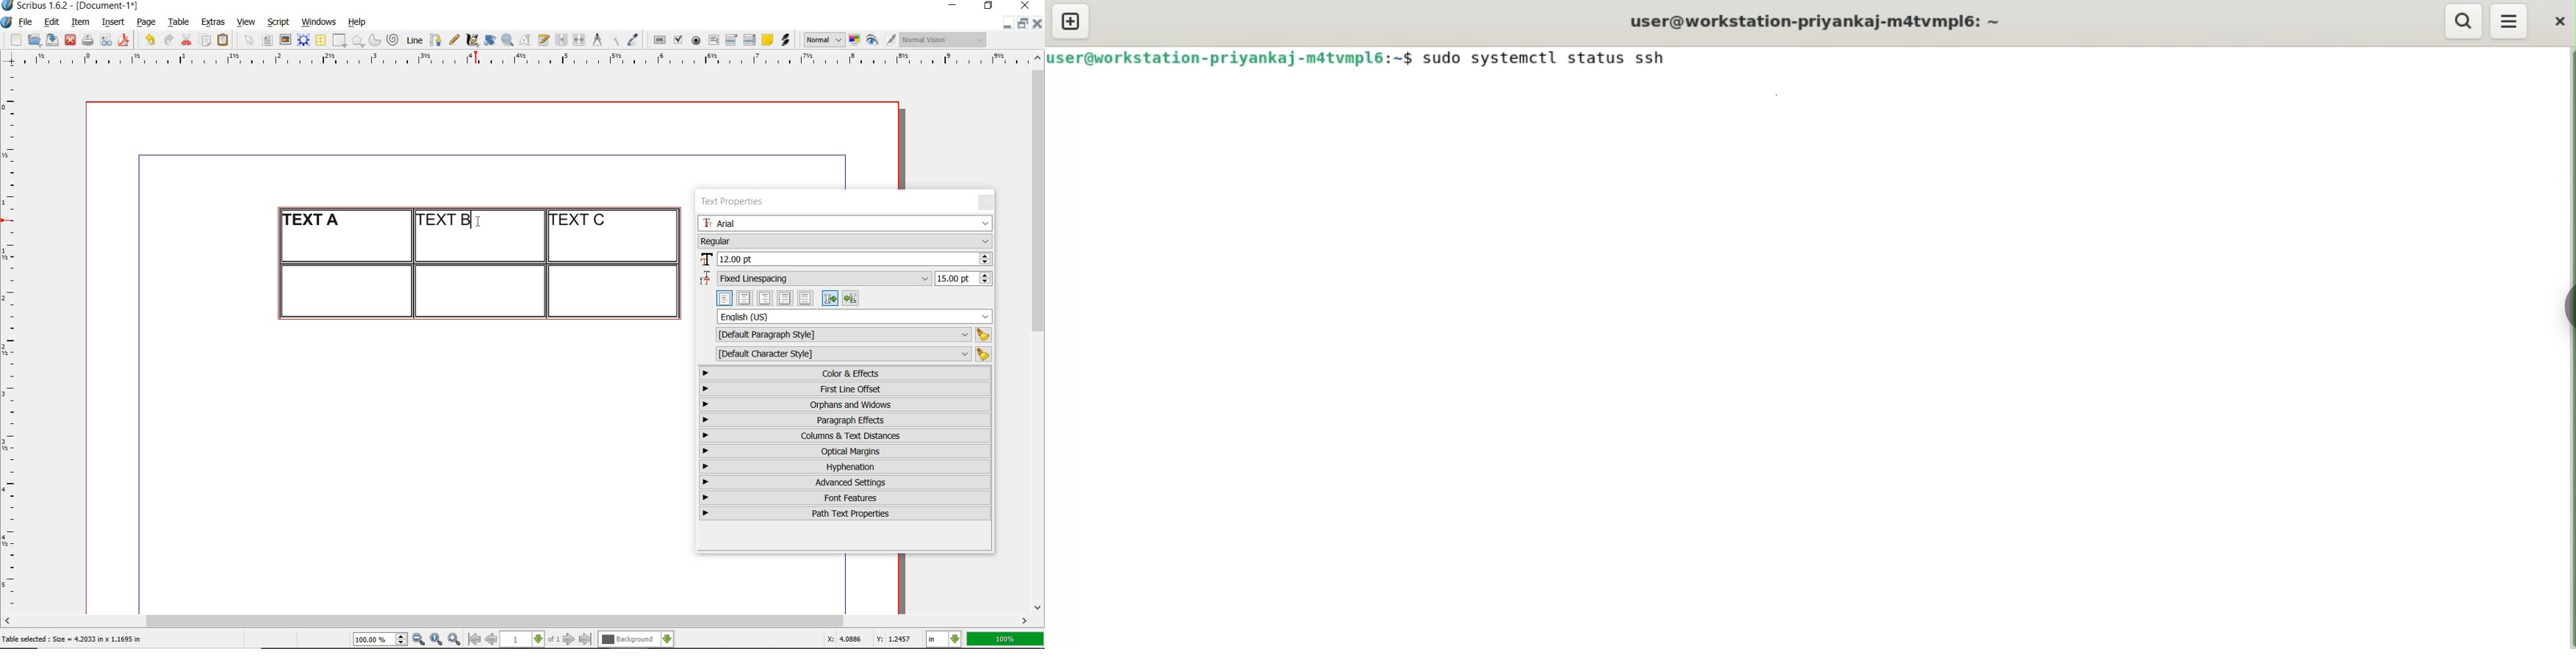 The image size is (2576, 672). Describe the element at coordinates (732, 39) in the screenshot. I see `pdf combo box` at that location.